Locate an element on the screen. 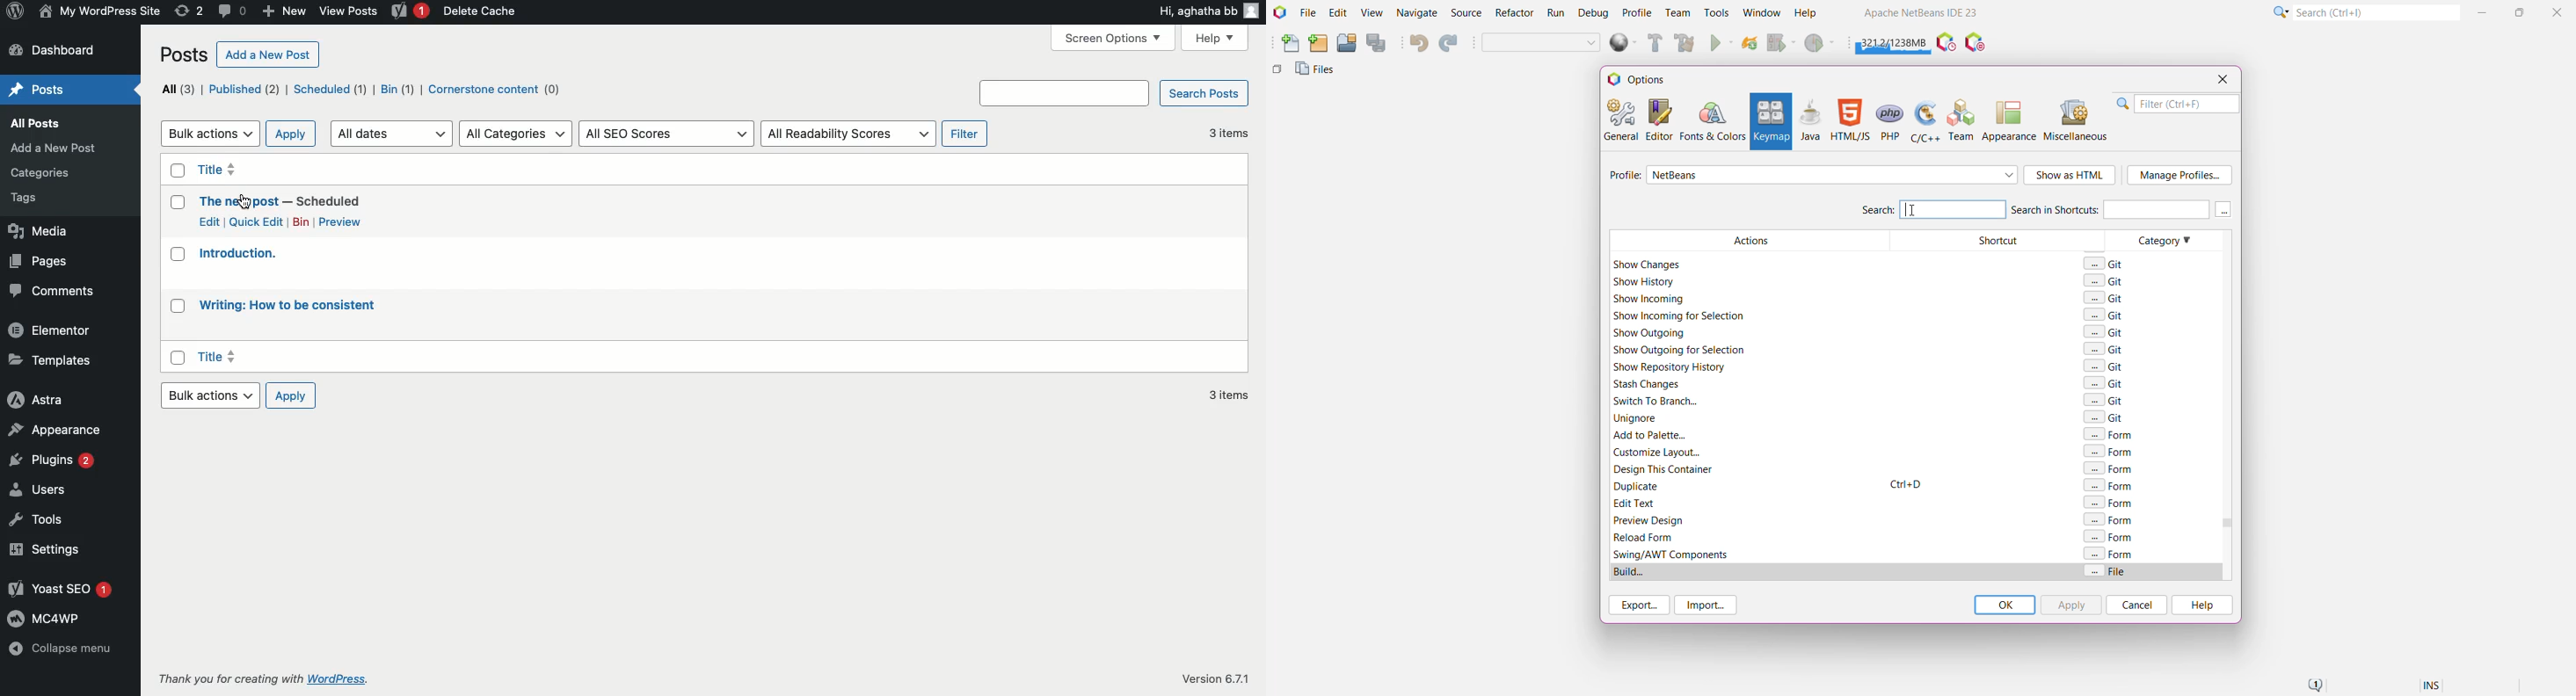 This screenshot has width=2576, height=700. Templates is located at coordinates (55, 360).